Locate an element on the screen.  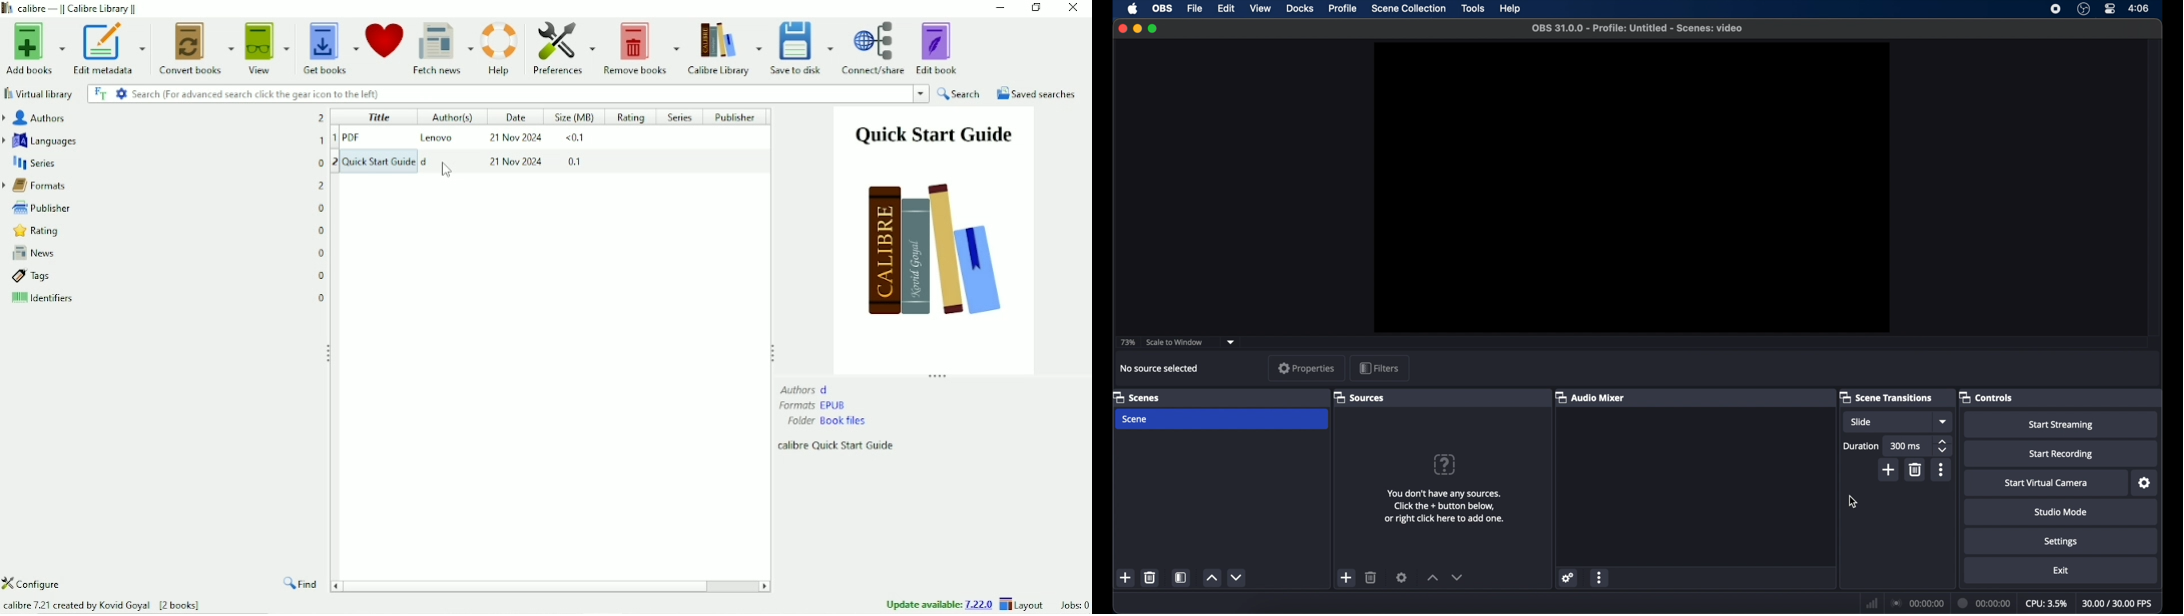
add is located at coordinates (1346, 578).